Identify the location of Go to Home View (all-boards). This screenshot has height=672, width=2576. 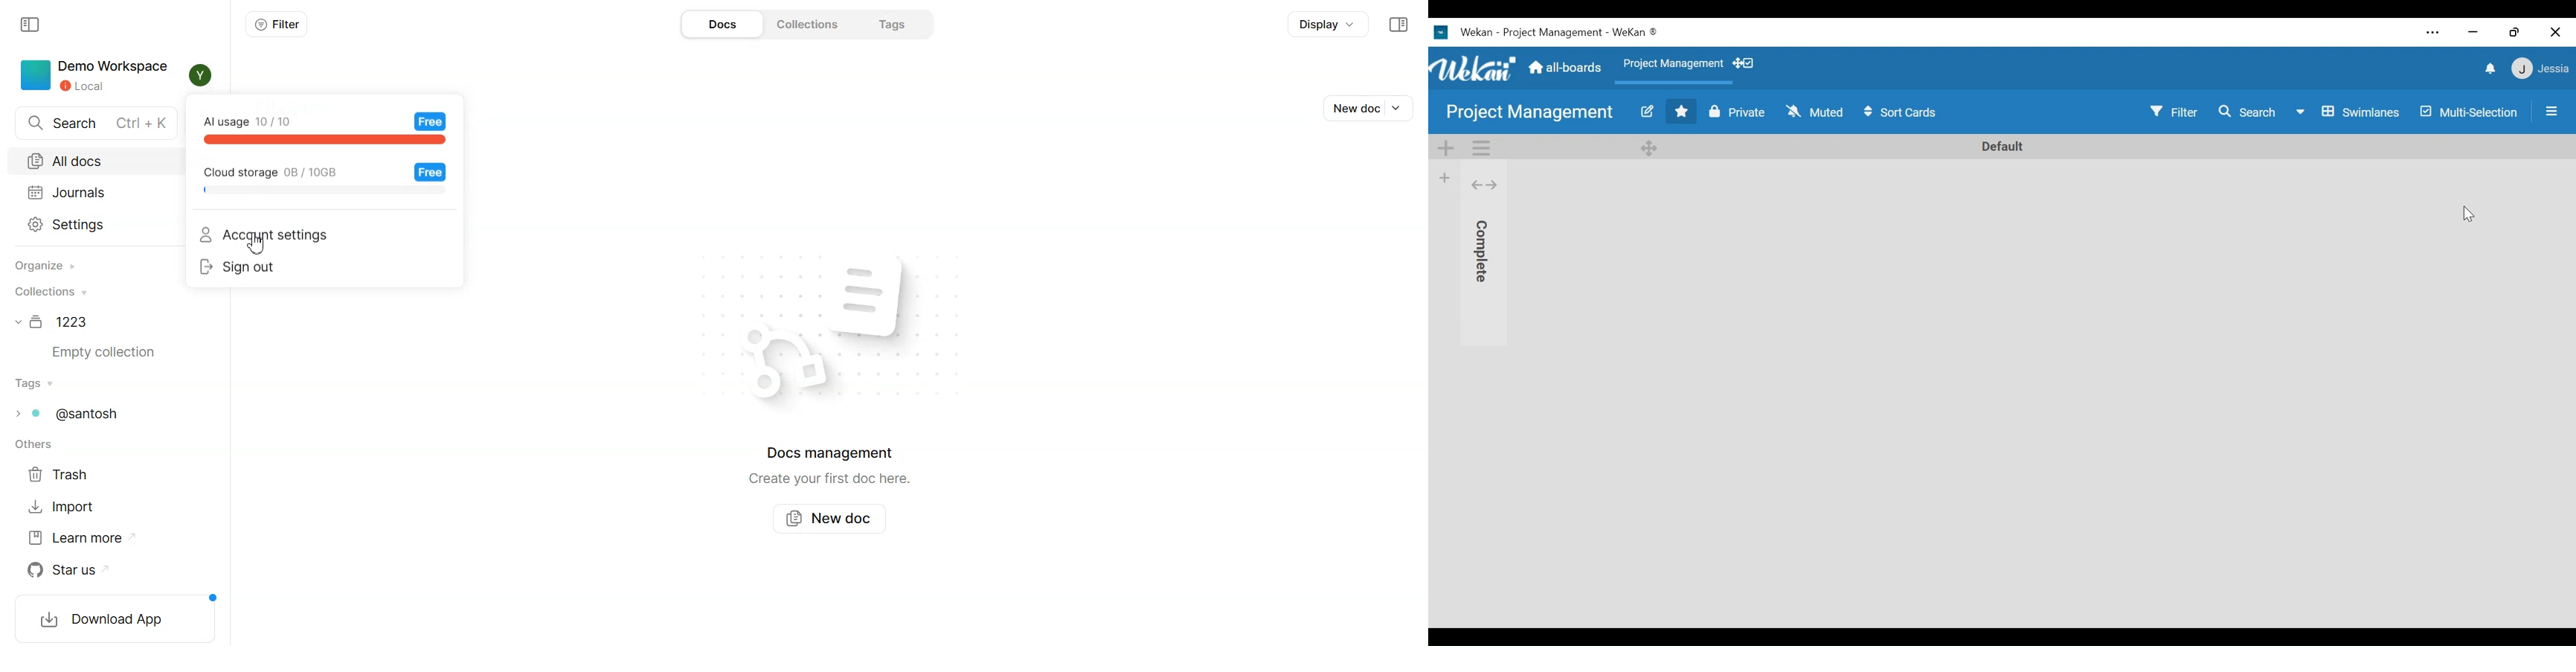
(1565, 69).